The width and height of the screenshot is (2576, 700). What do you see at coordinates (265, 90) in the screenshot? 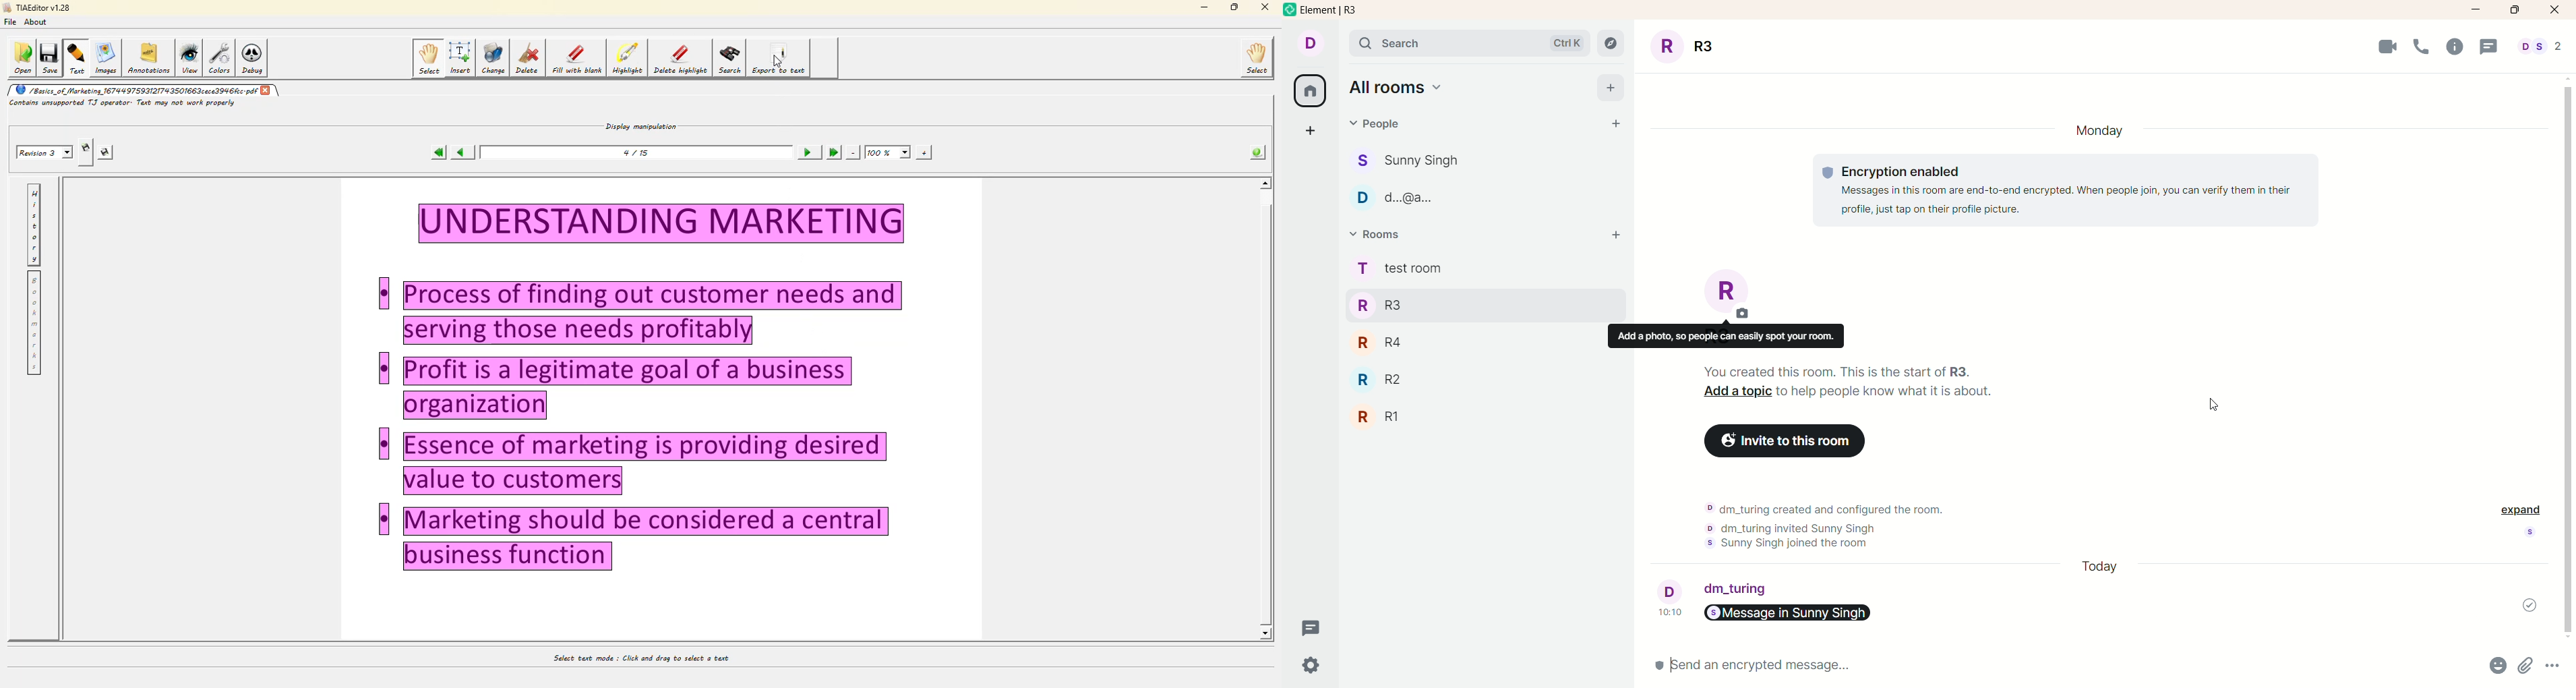
I see `close` at bounding box center [265, 90].